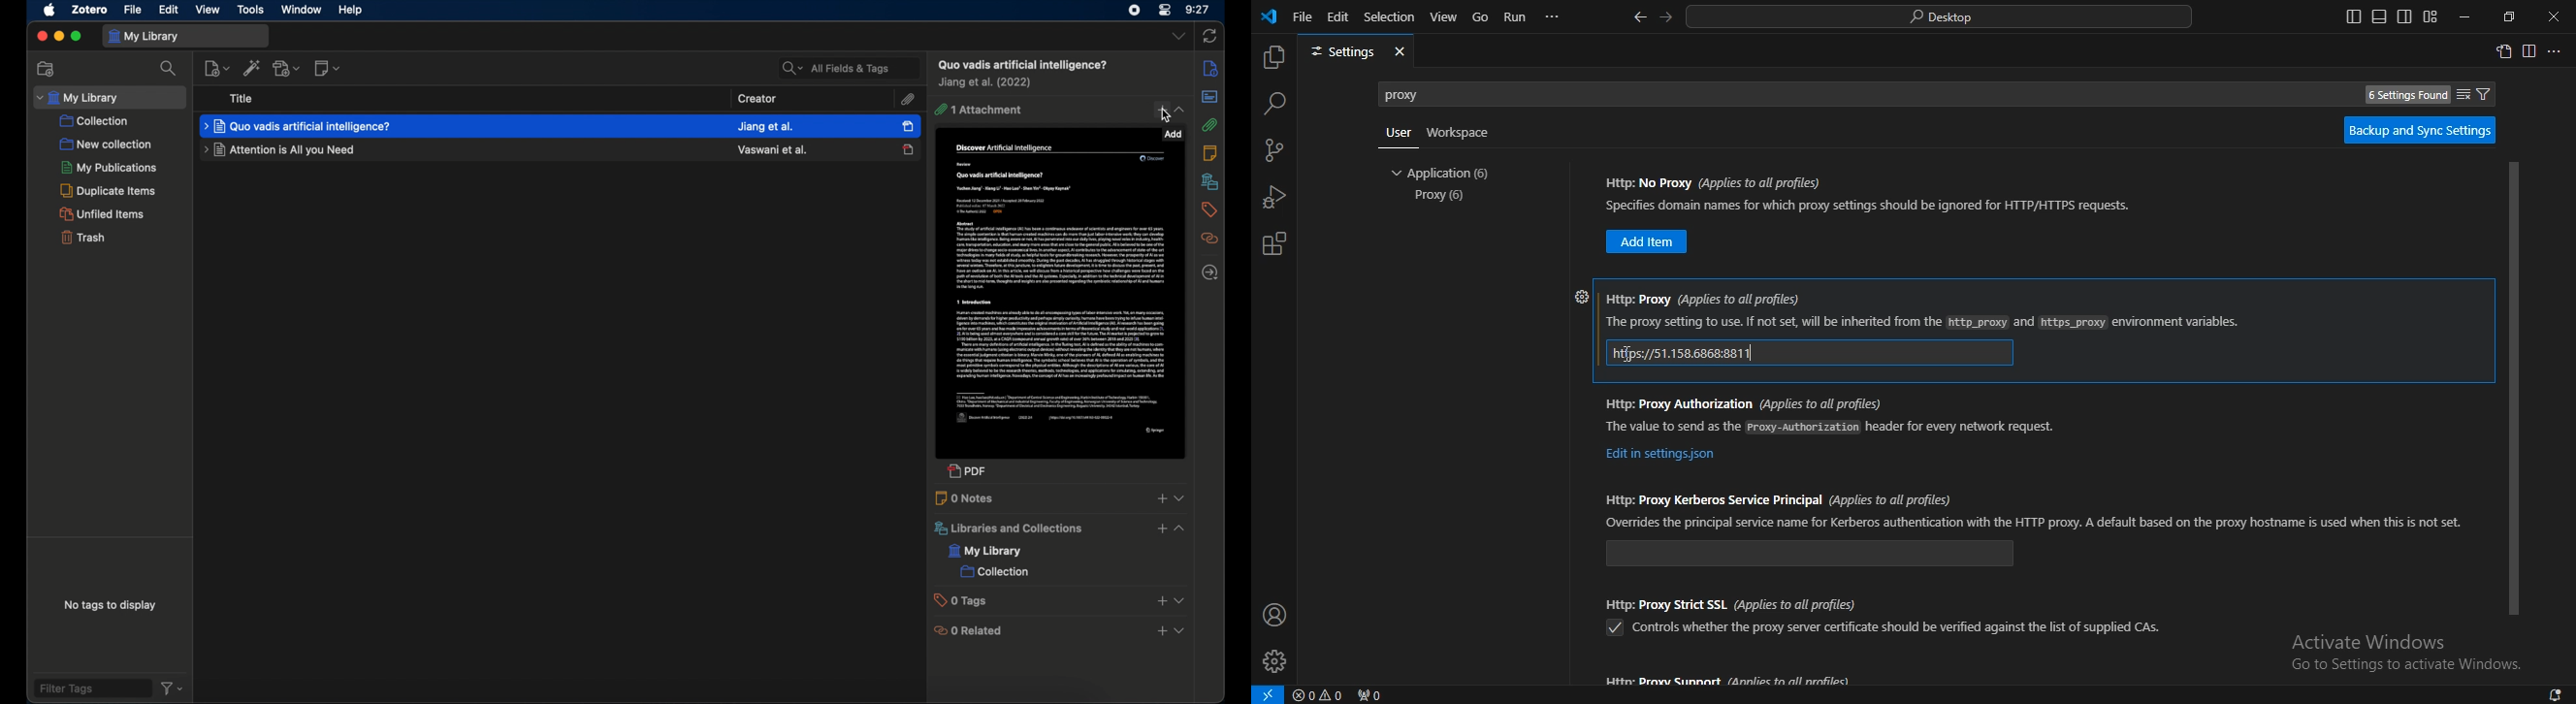  What do you see at coordinates (329, 68) in the screenshot?
I see `new note` at bounding box center [329, 68].